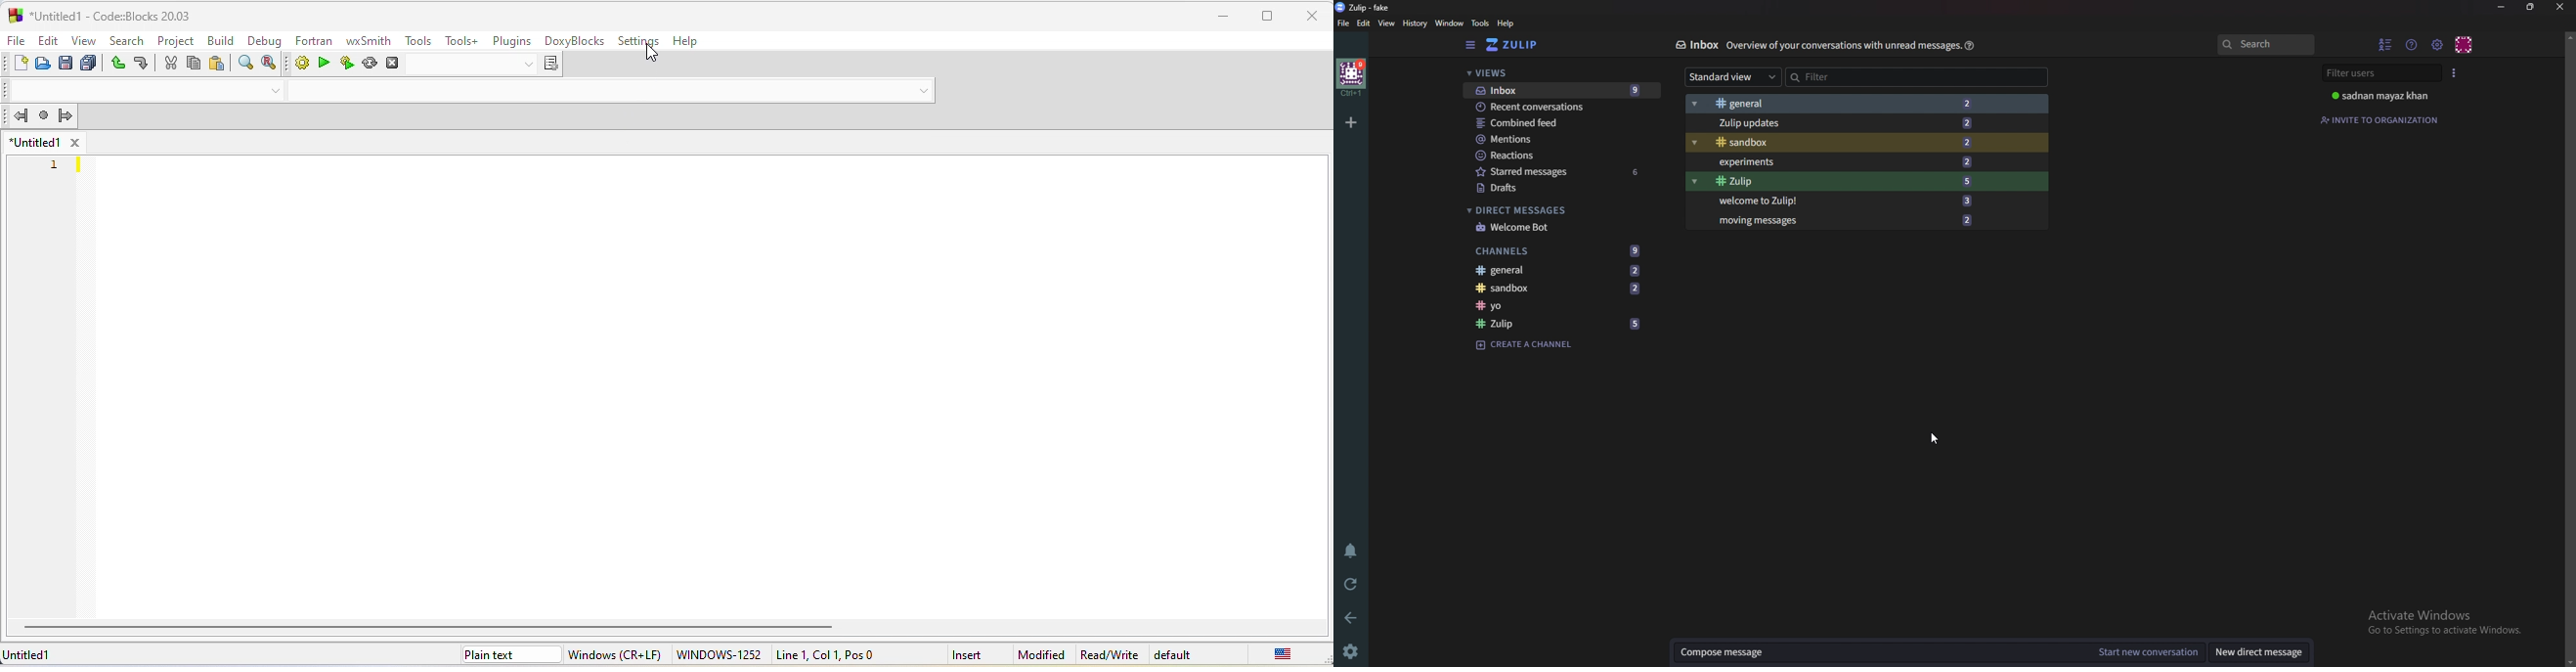 The width and height of the screenshot is (2576, 672). What do you see at coordinates (1365, 6) in the screenshot?
I see `zulip` at bounding box center [1365, 6].